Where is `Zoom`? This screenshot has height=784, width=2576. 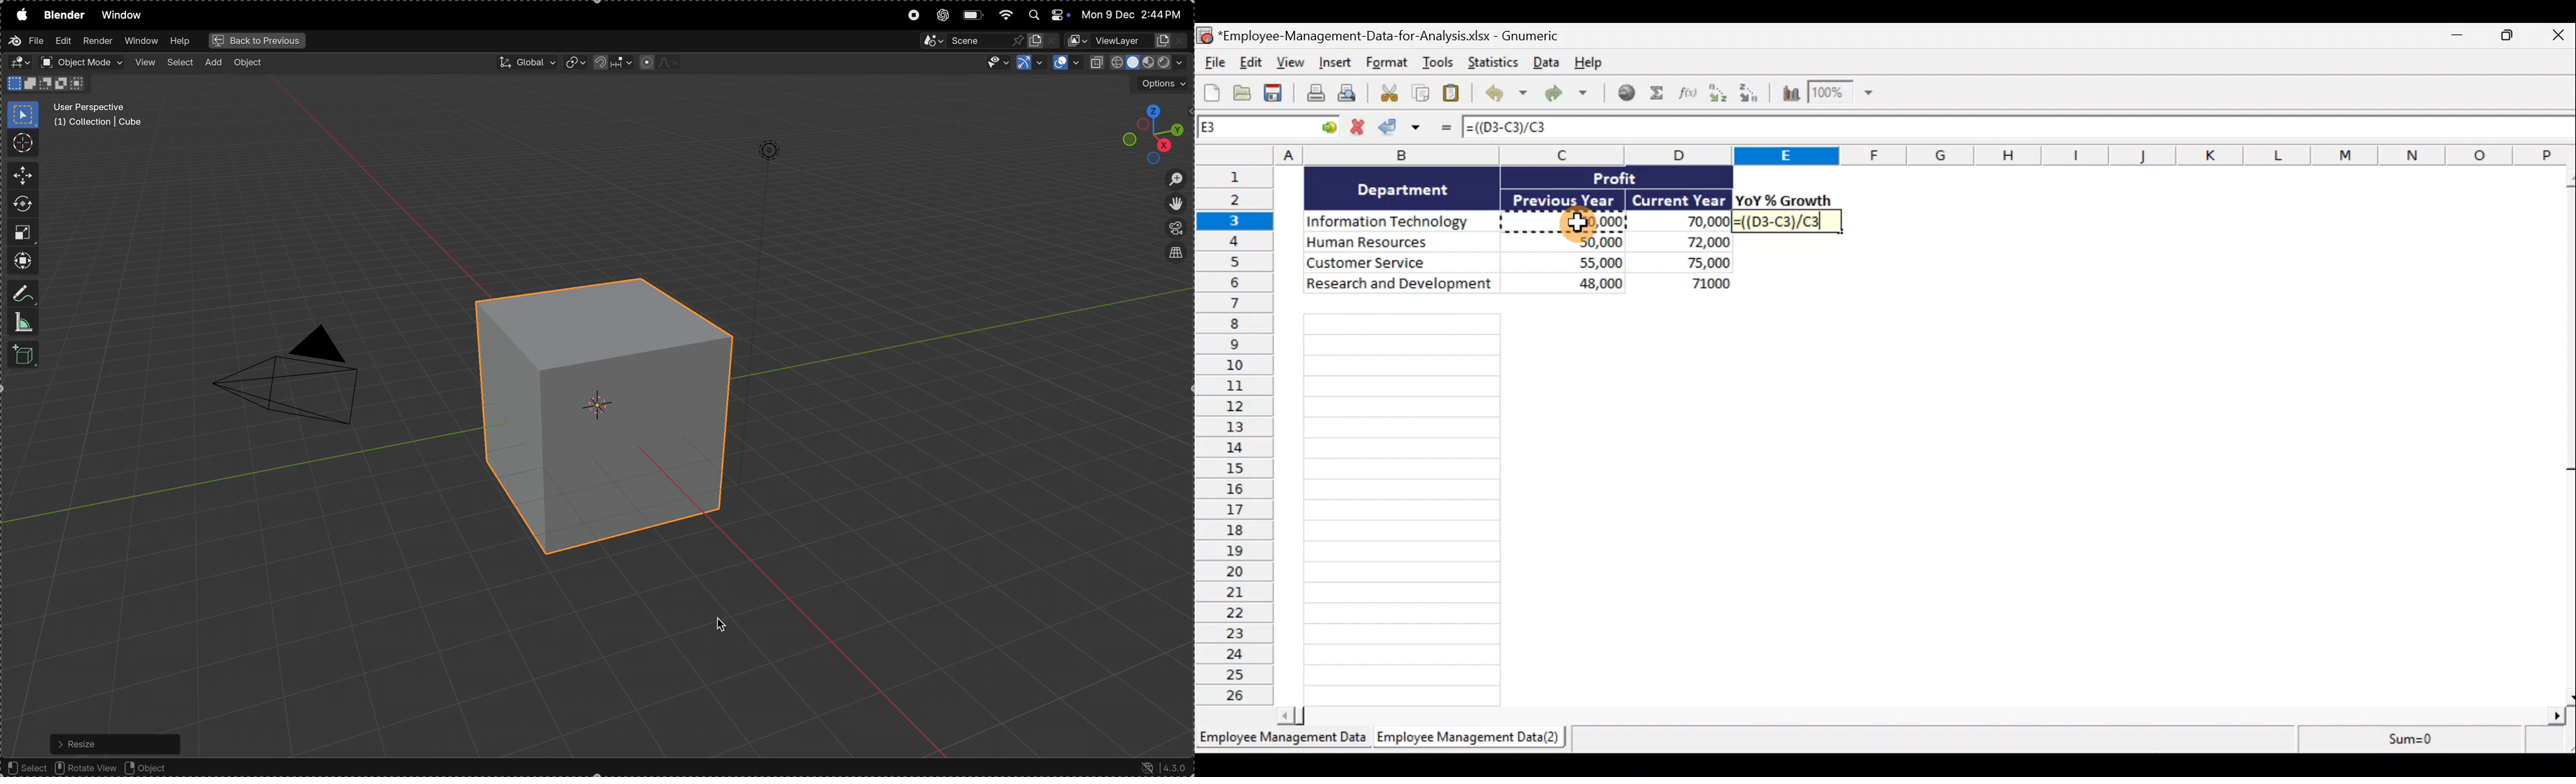 Zoom is located at coordinates (1840, 94).